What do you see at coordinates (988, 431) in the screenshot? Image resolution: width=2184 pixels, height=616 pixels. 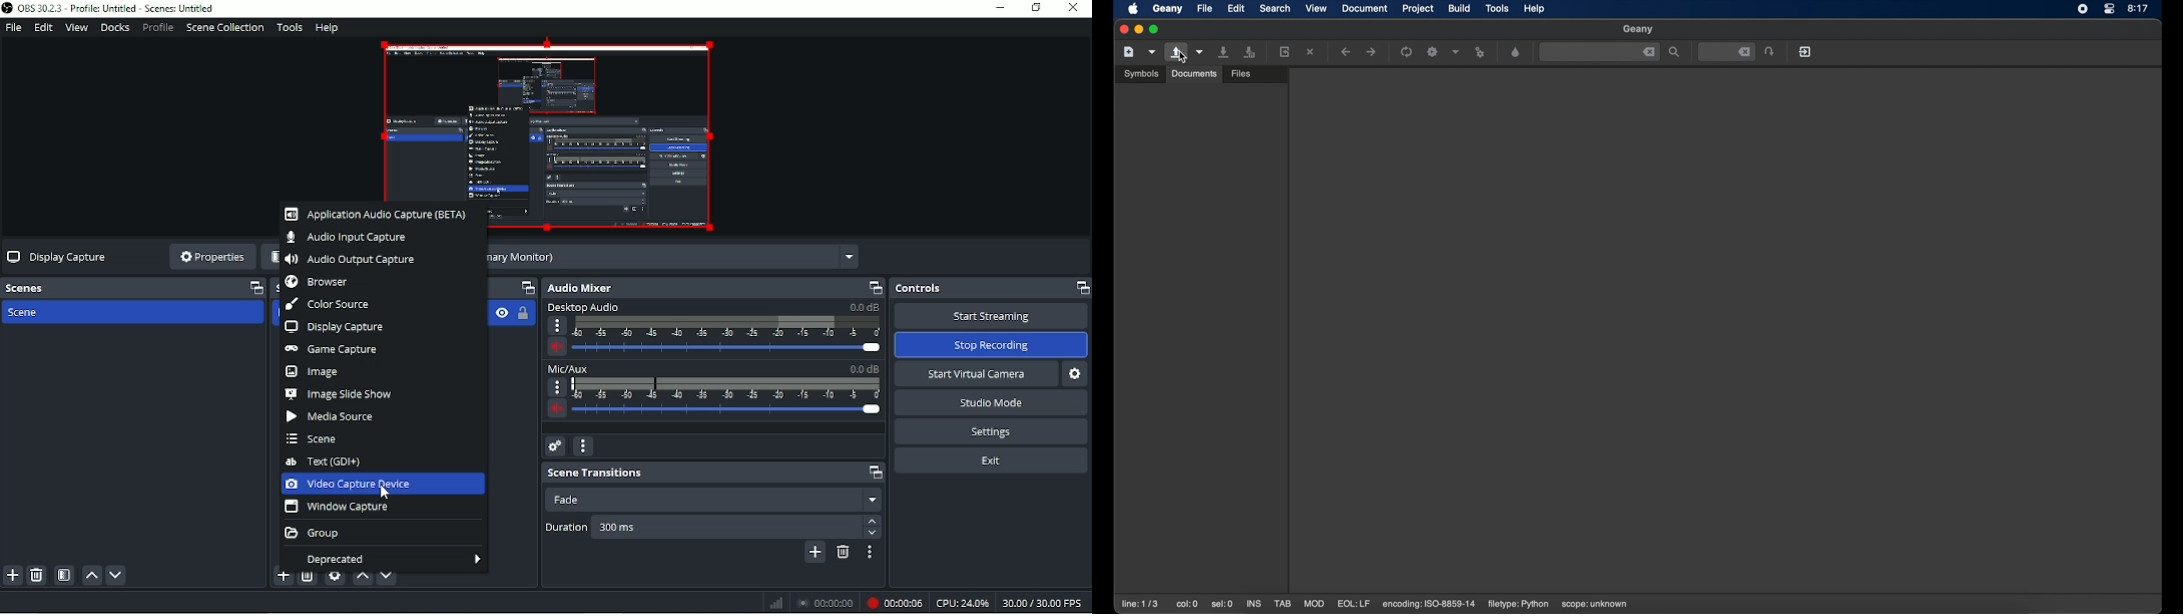 I see `Settings` at bounding box center [988, 431].